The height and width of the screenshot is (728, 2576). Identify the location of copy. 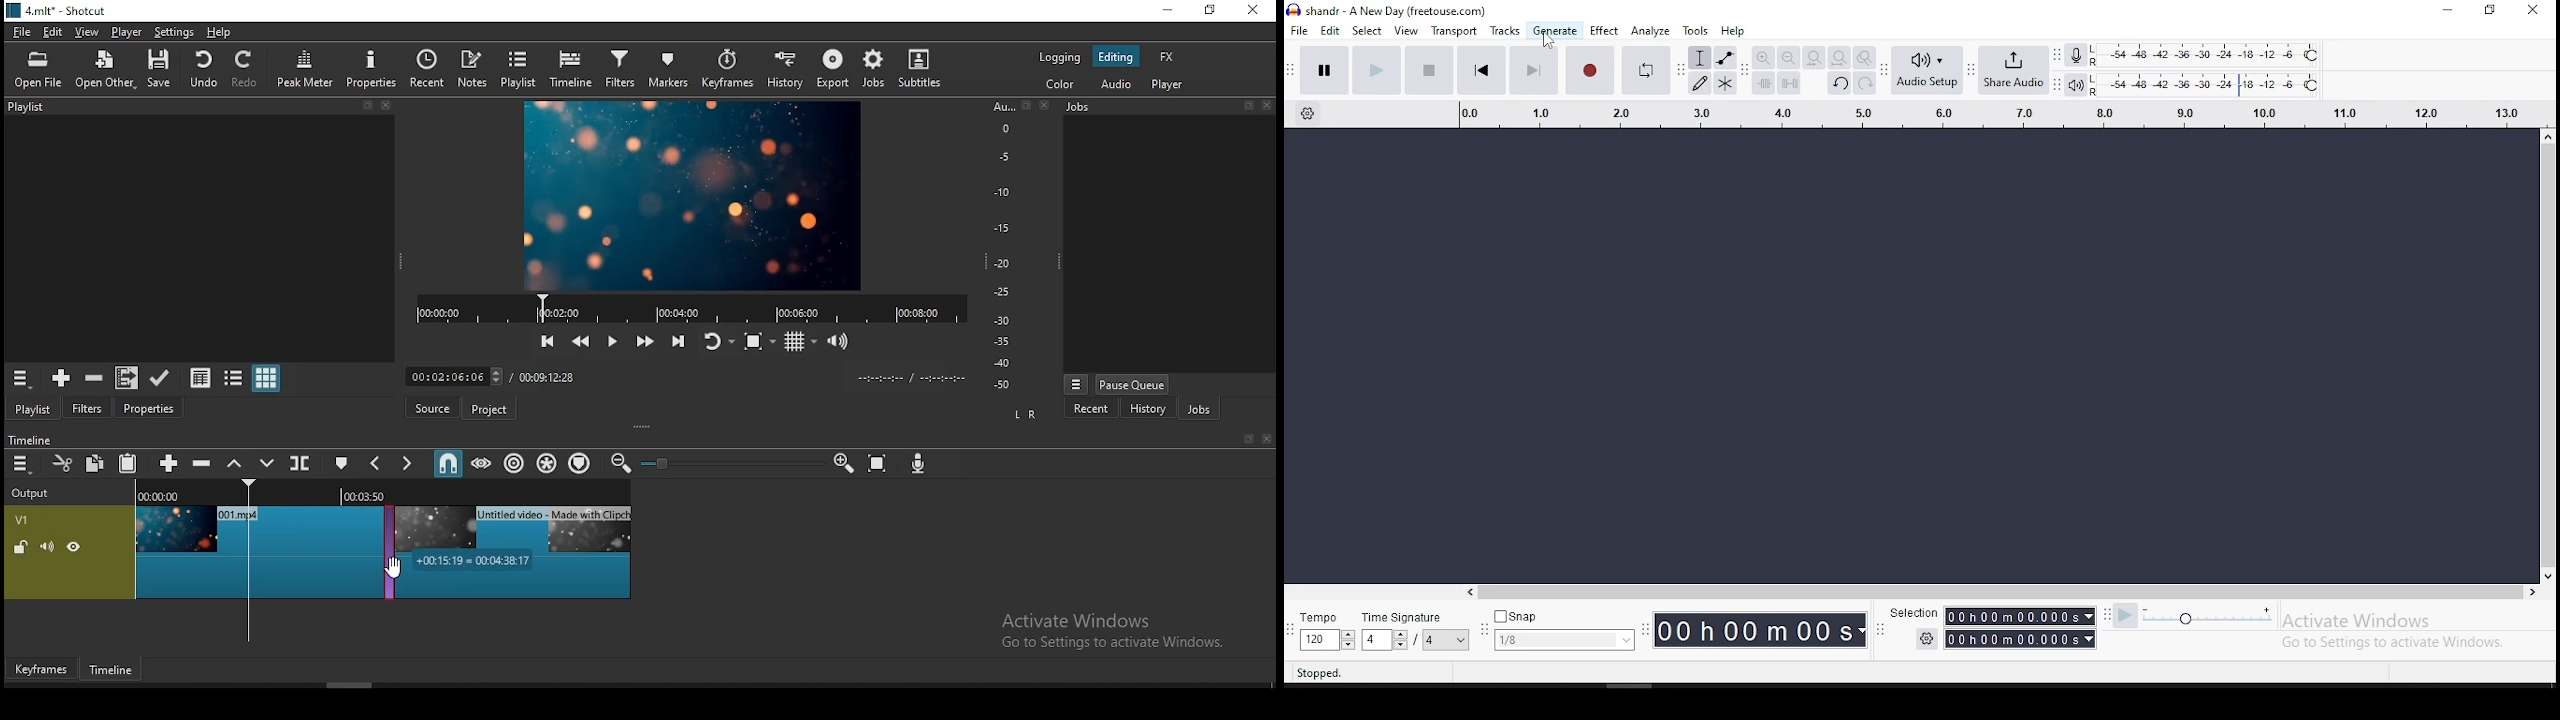
(95, 464).